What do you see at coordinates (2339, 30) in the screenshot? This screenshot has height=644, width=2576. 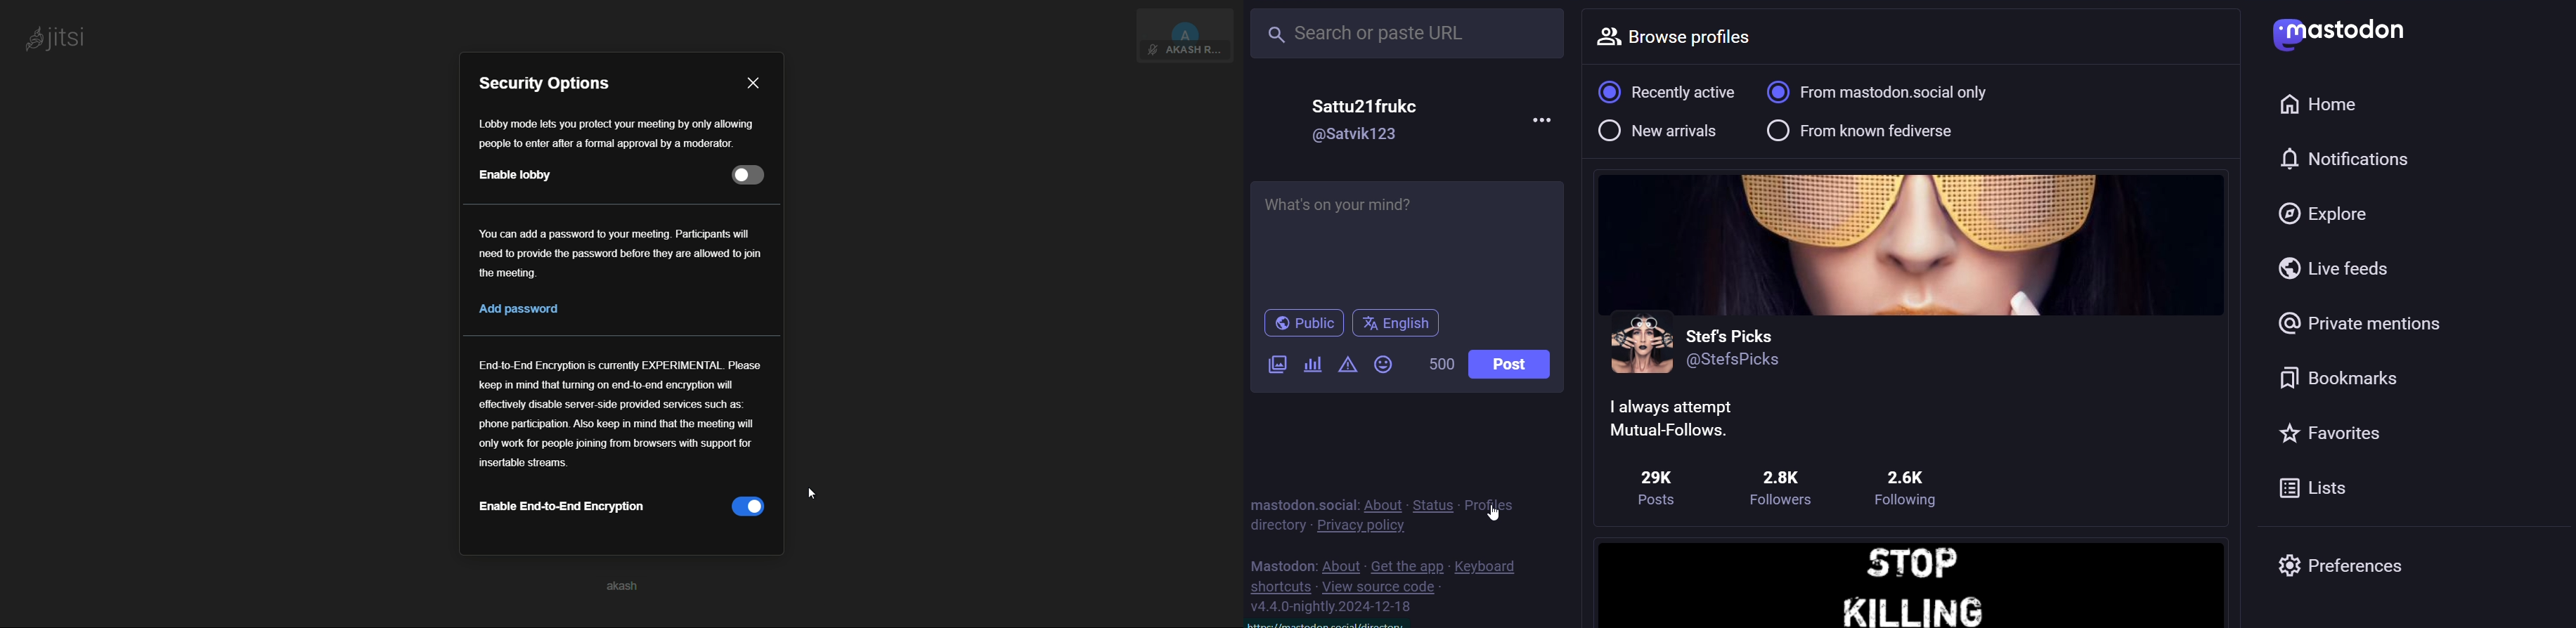 I see `logo` at bounding box center [2339, 30].